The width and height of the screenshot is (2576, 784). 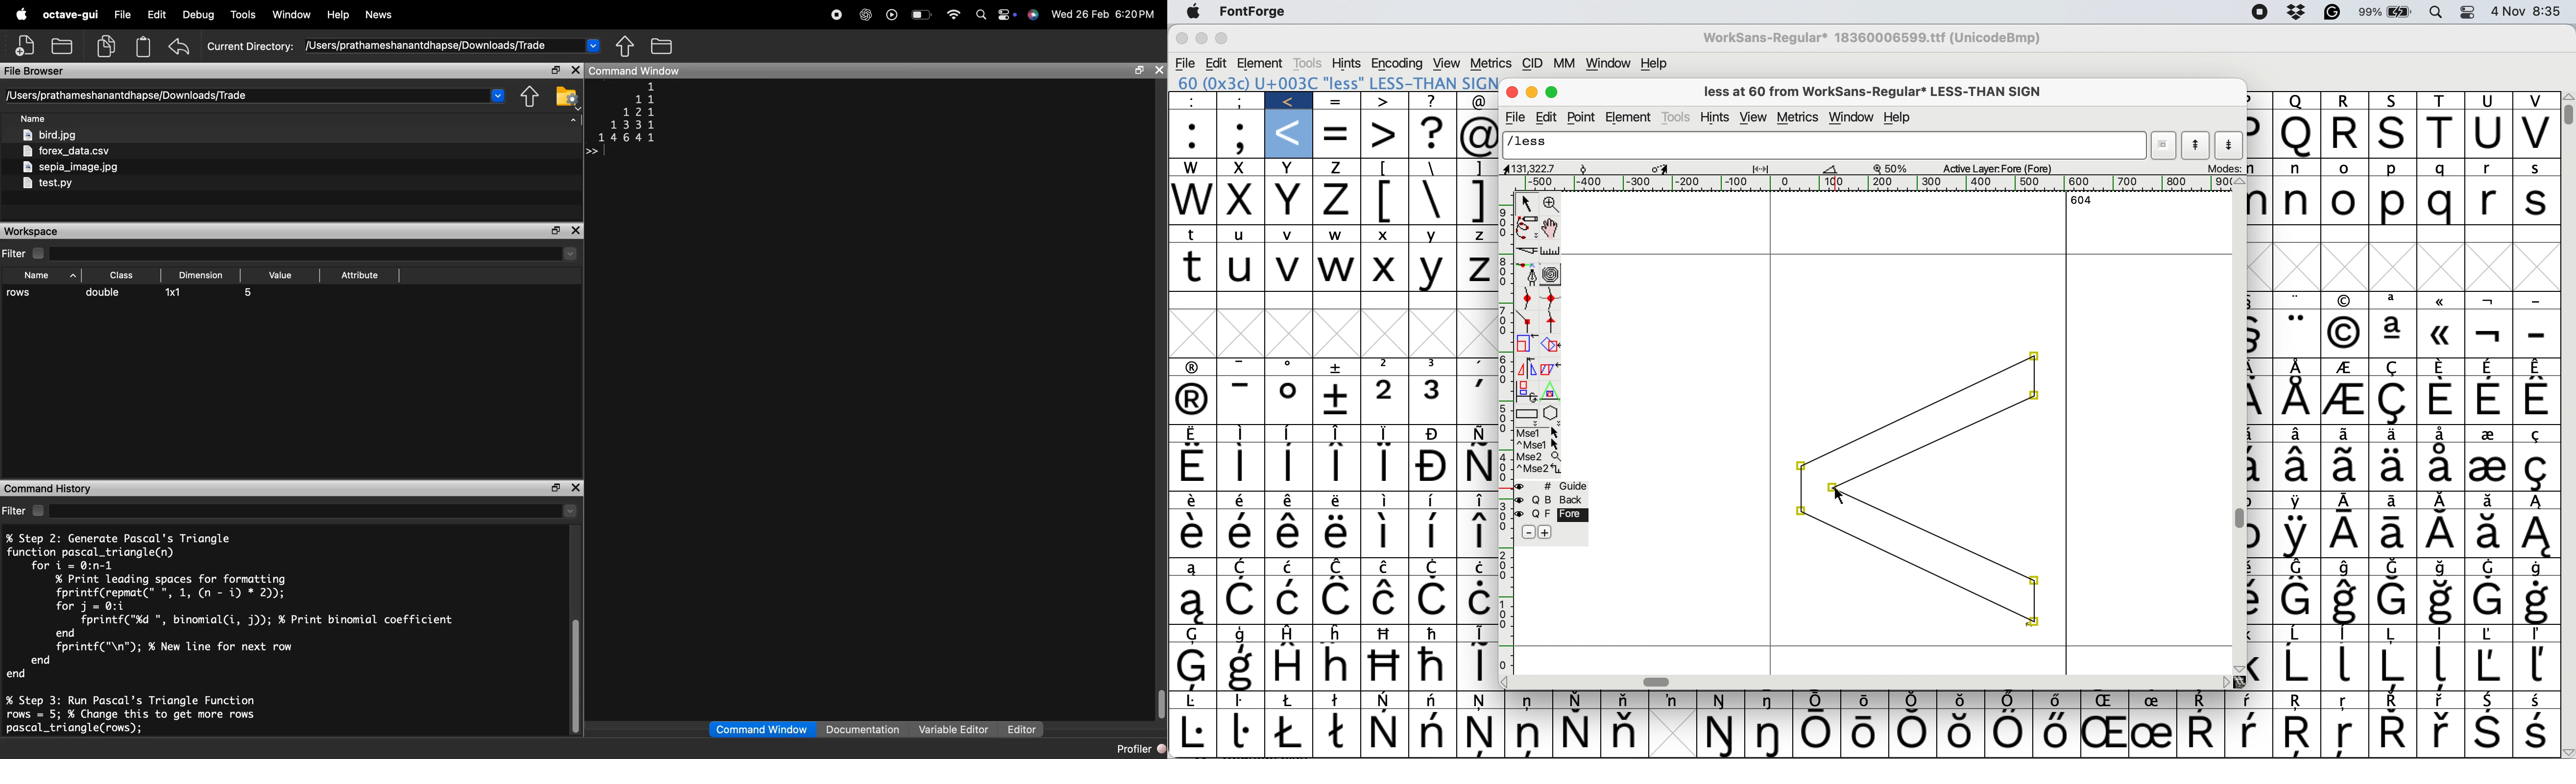 I want to click on Symbol, so click(x=1434, y=598).